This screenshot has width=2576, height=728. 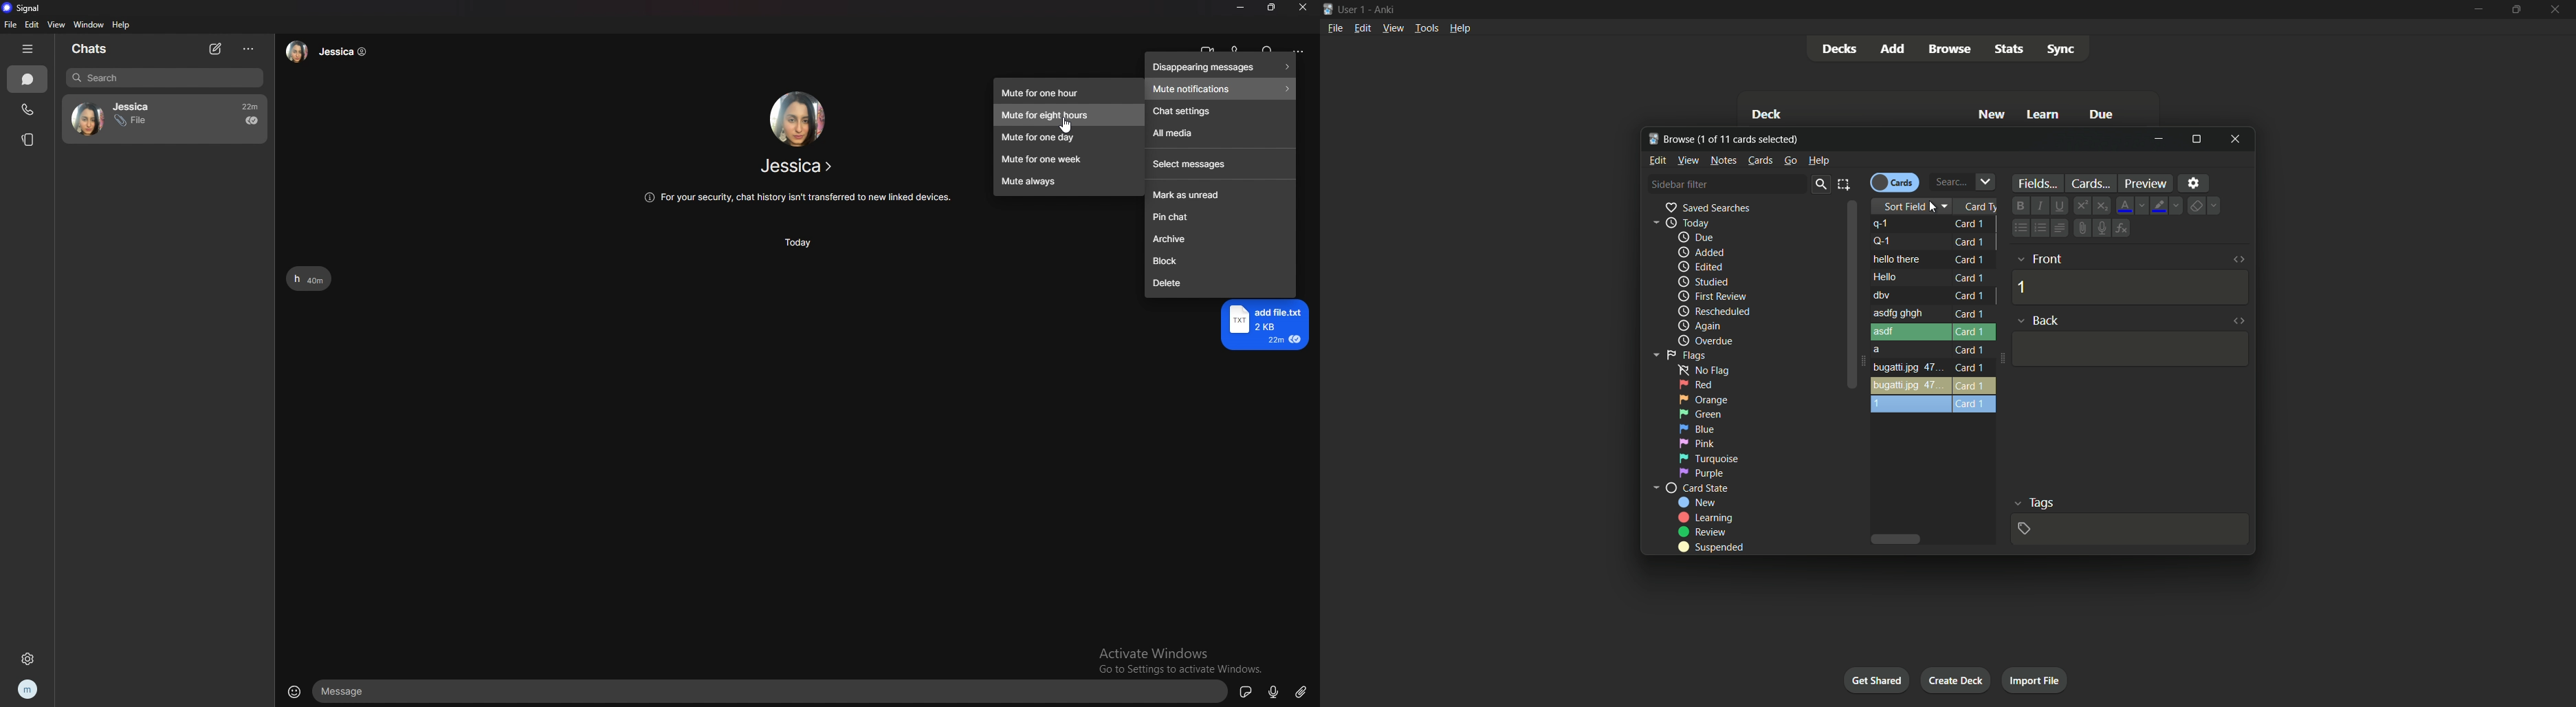 What do you see at coordinates (1686, 356) in the screenshot?
I see `flags` at bounding box center [1686, 356].